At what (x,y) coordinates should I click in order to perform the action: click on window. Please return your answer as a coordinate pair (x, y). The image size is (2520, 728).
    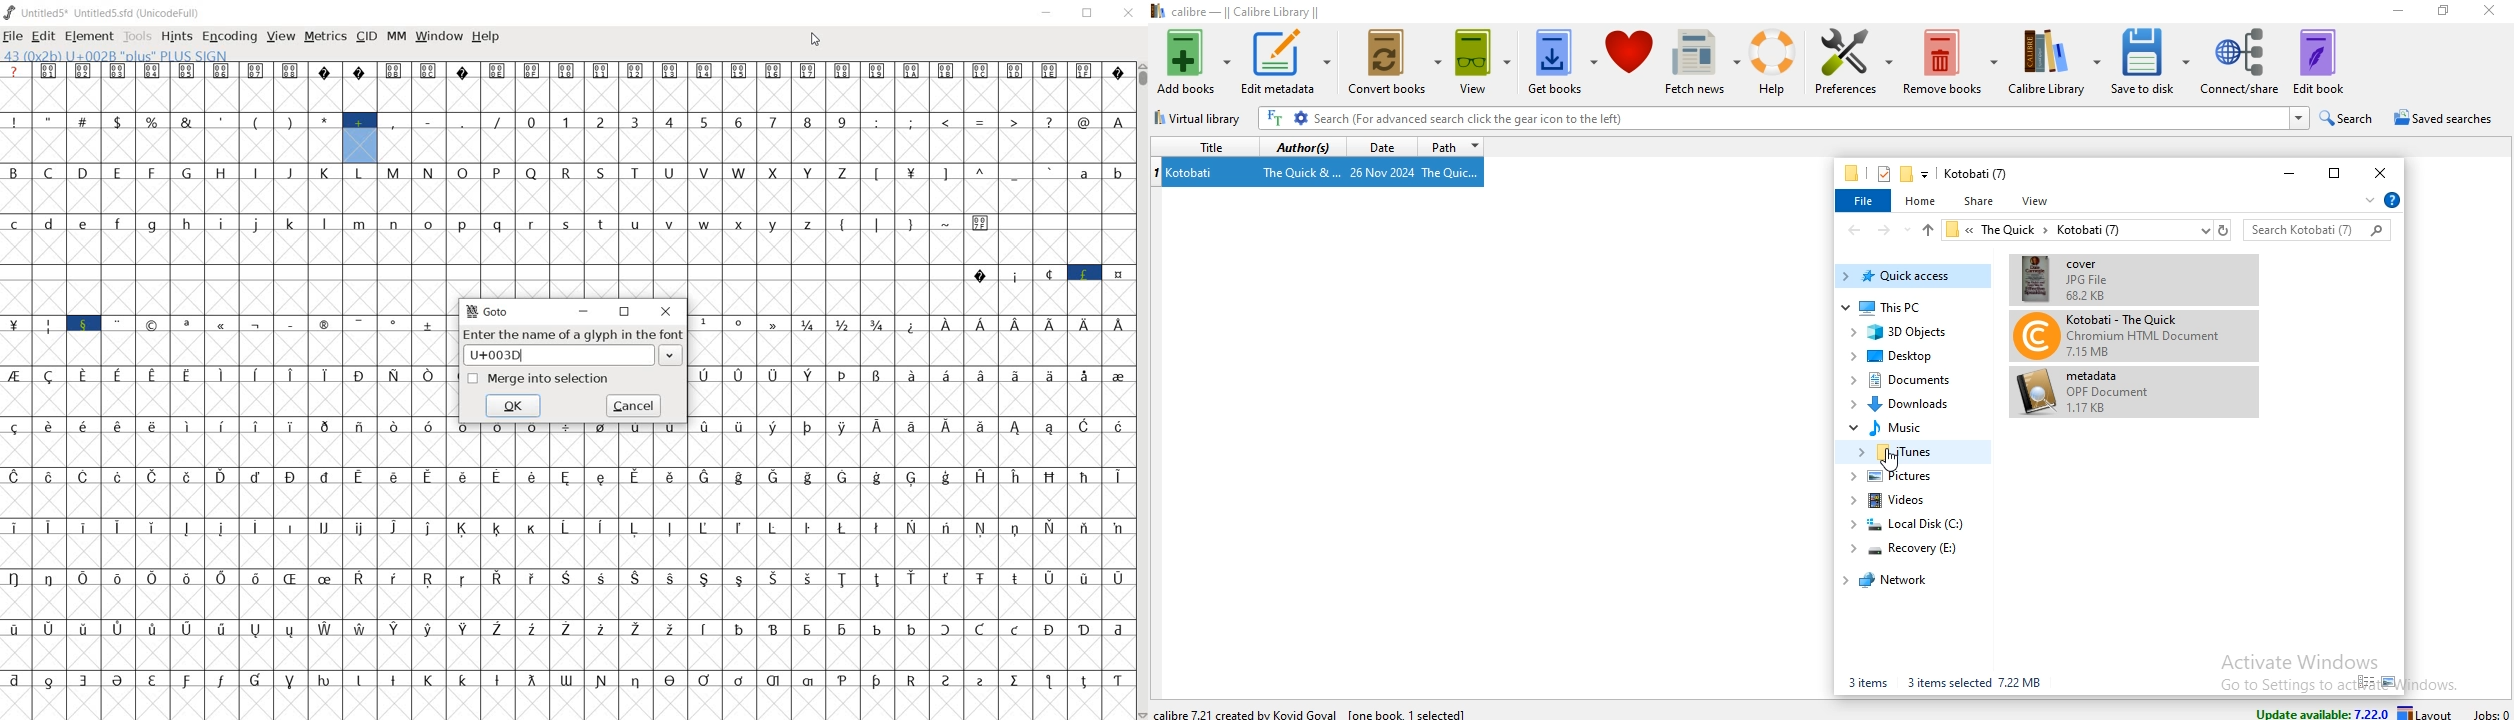
    Looking at the image, I should click on (438, 37).